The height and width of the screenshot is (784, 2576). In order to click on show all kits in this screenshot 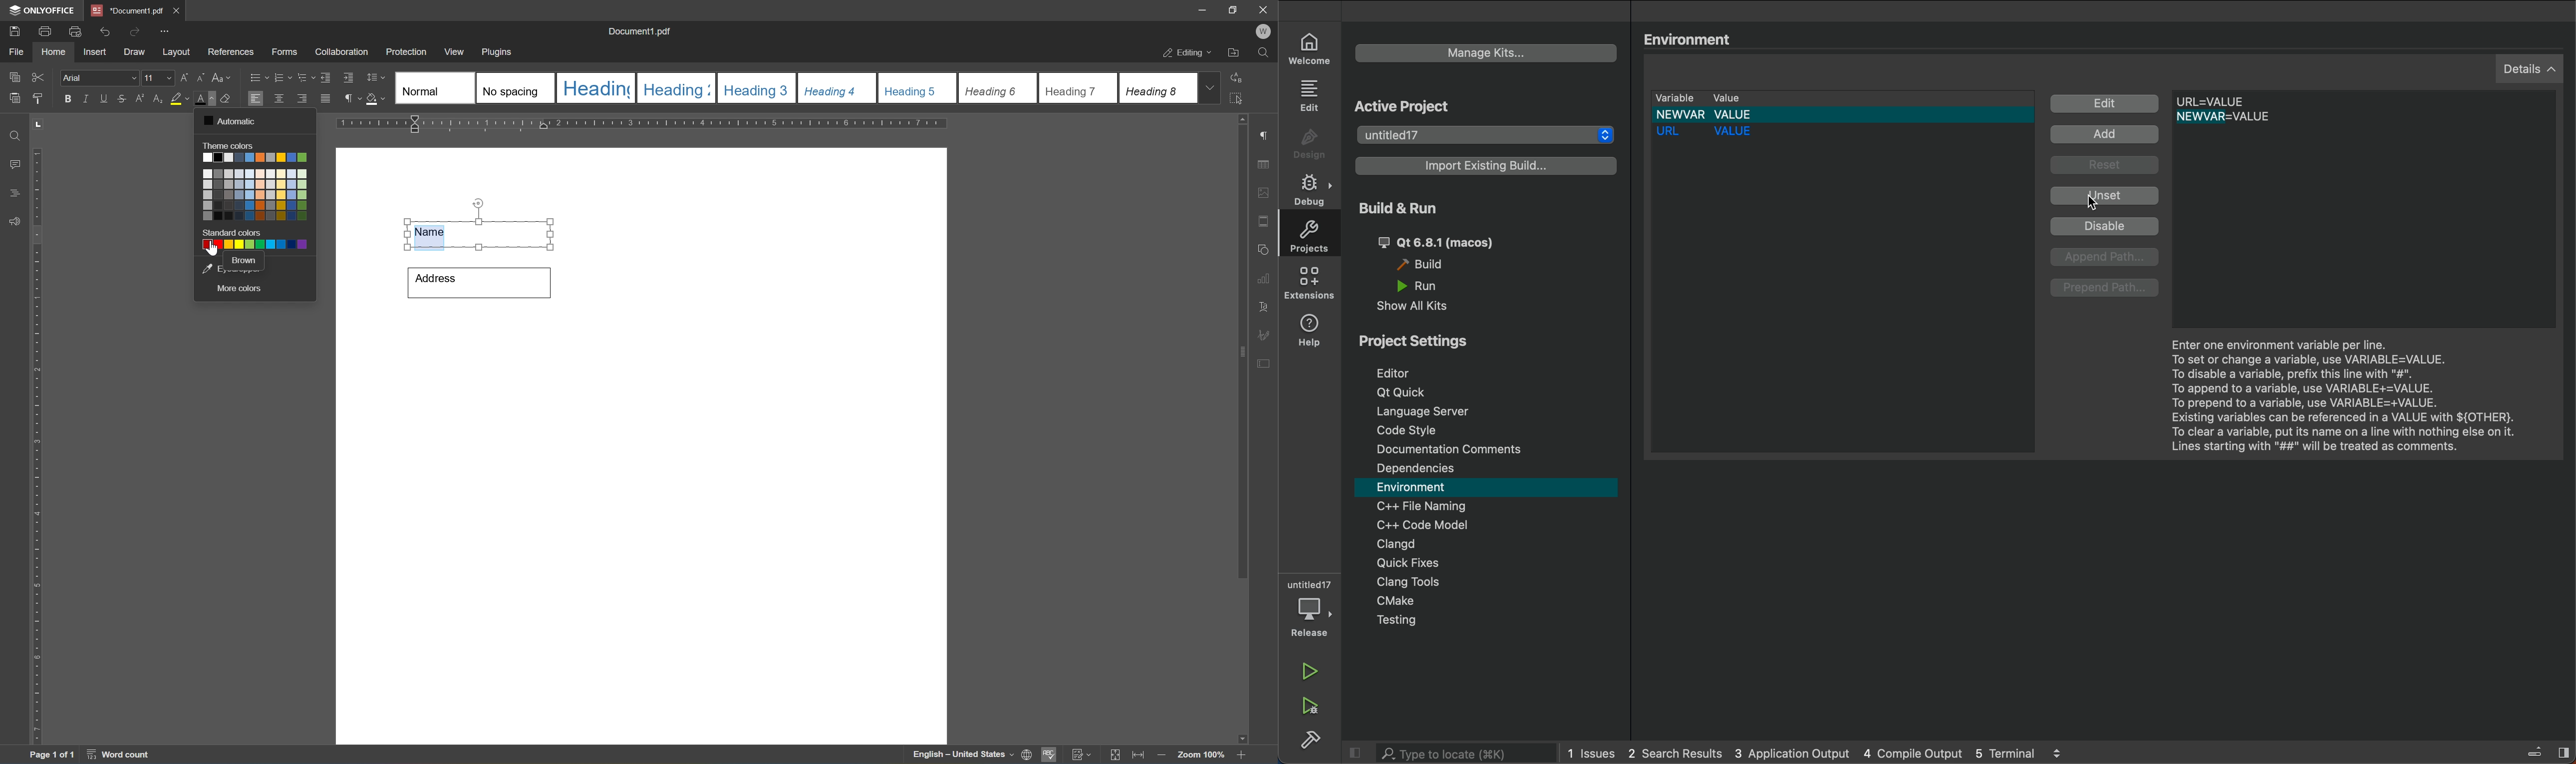, I will do `click(1415, 306)`.